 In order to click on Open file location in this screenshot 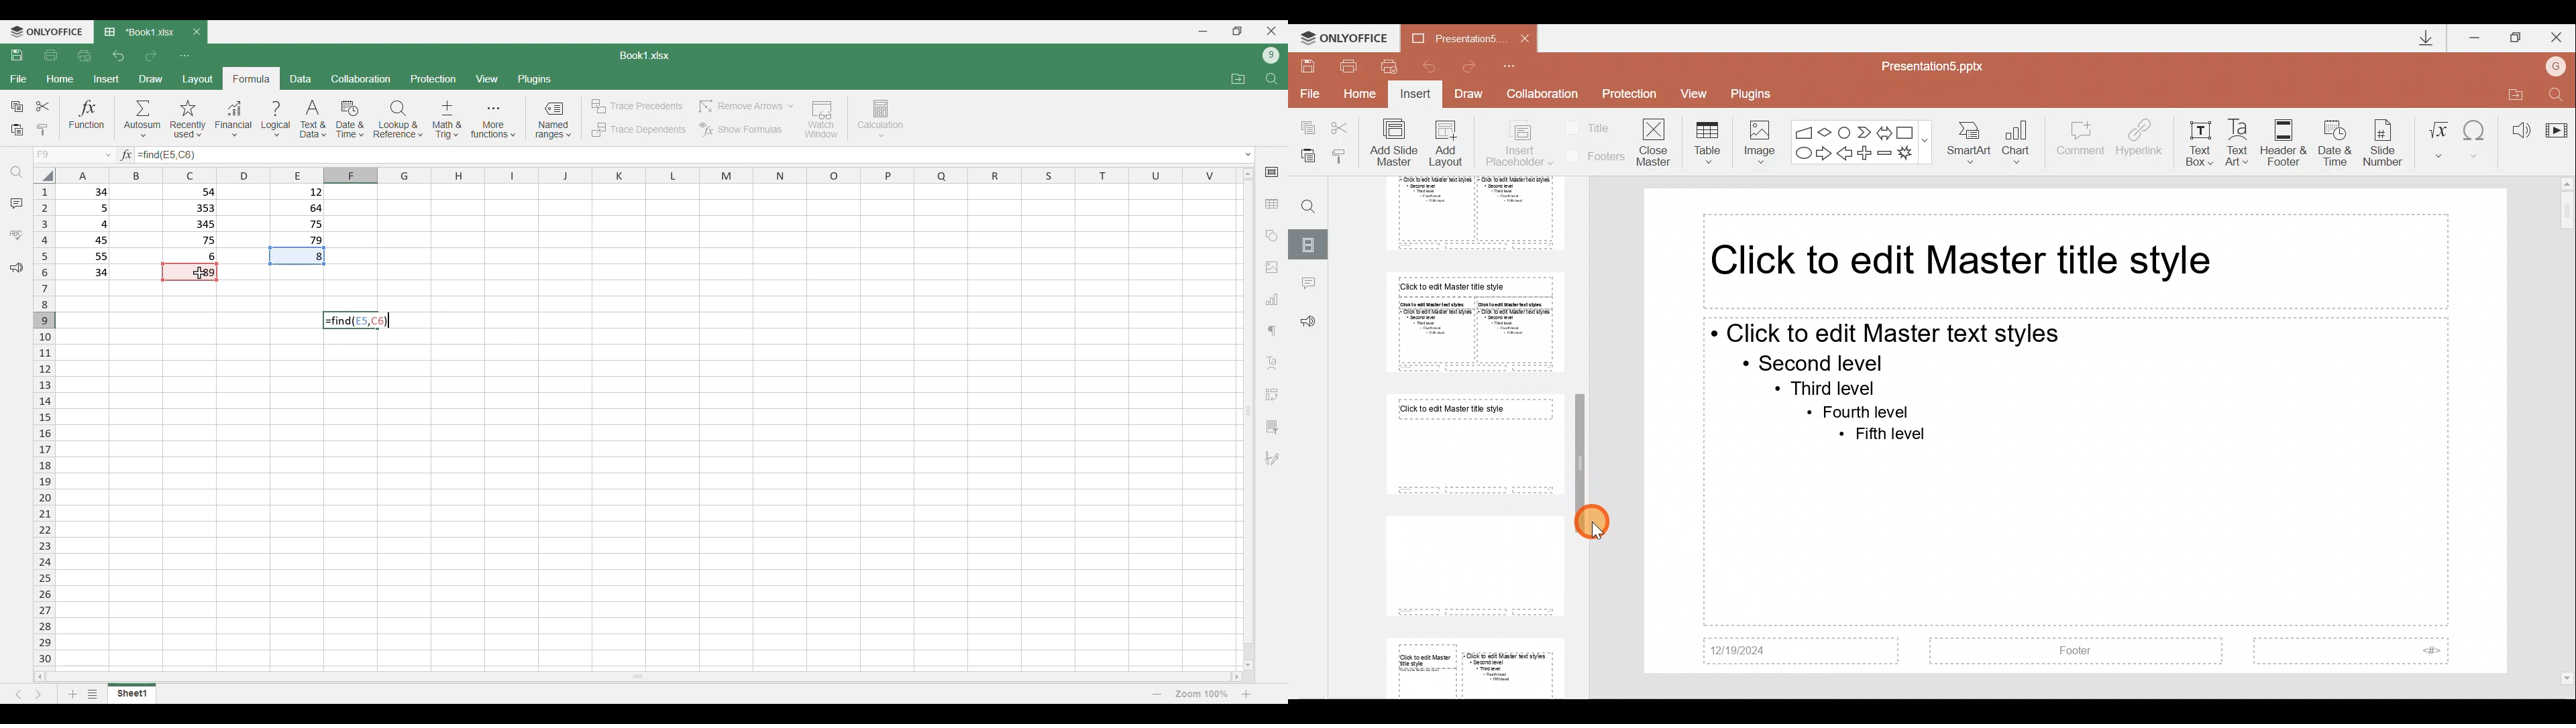, I will do `click(1238, 79)`.